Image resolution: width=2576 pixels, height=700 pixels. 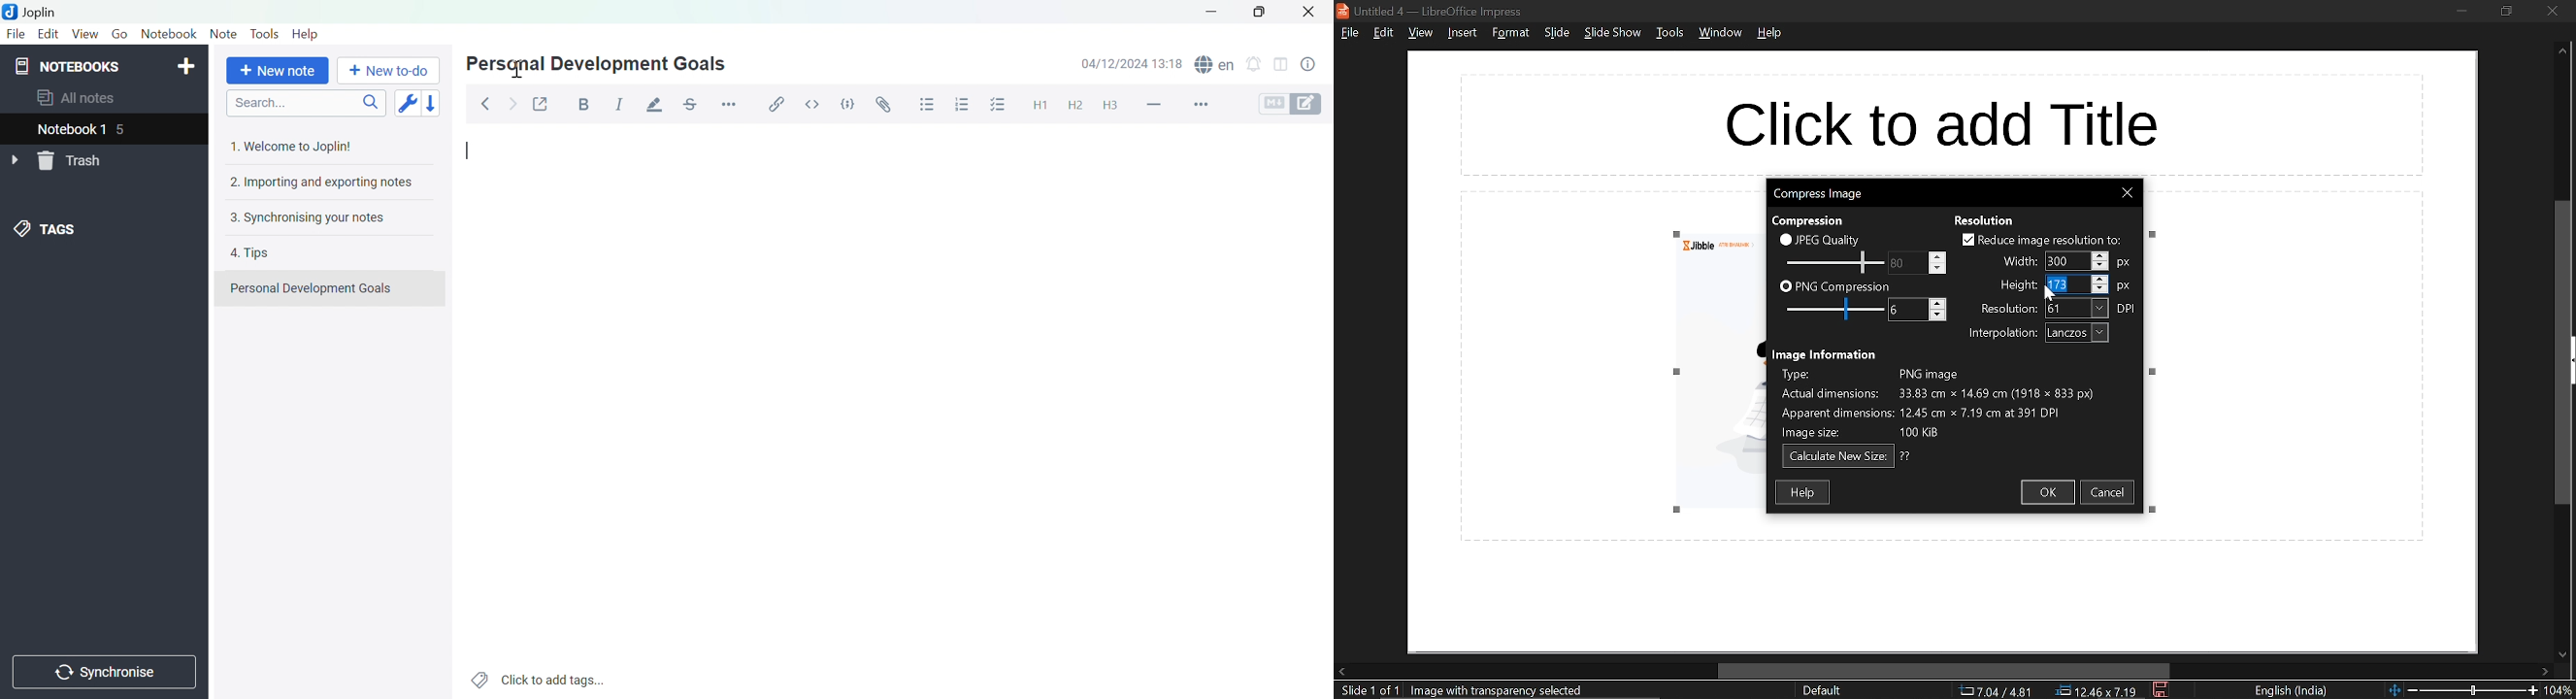 I want to click on selected image, so click(x=1502, y=690).